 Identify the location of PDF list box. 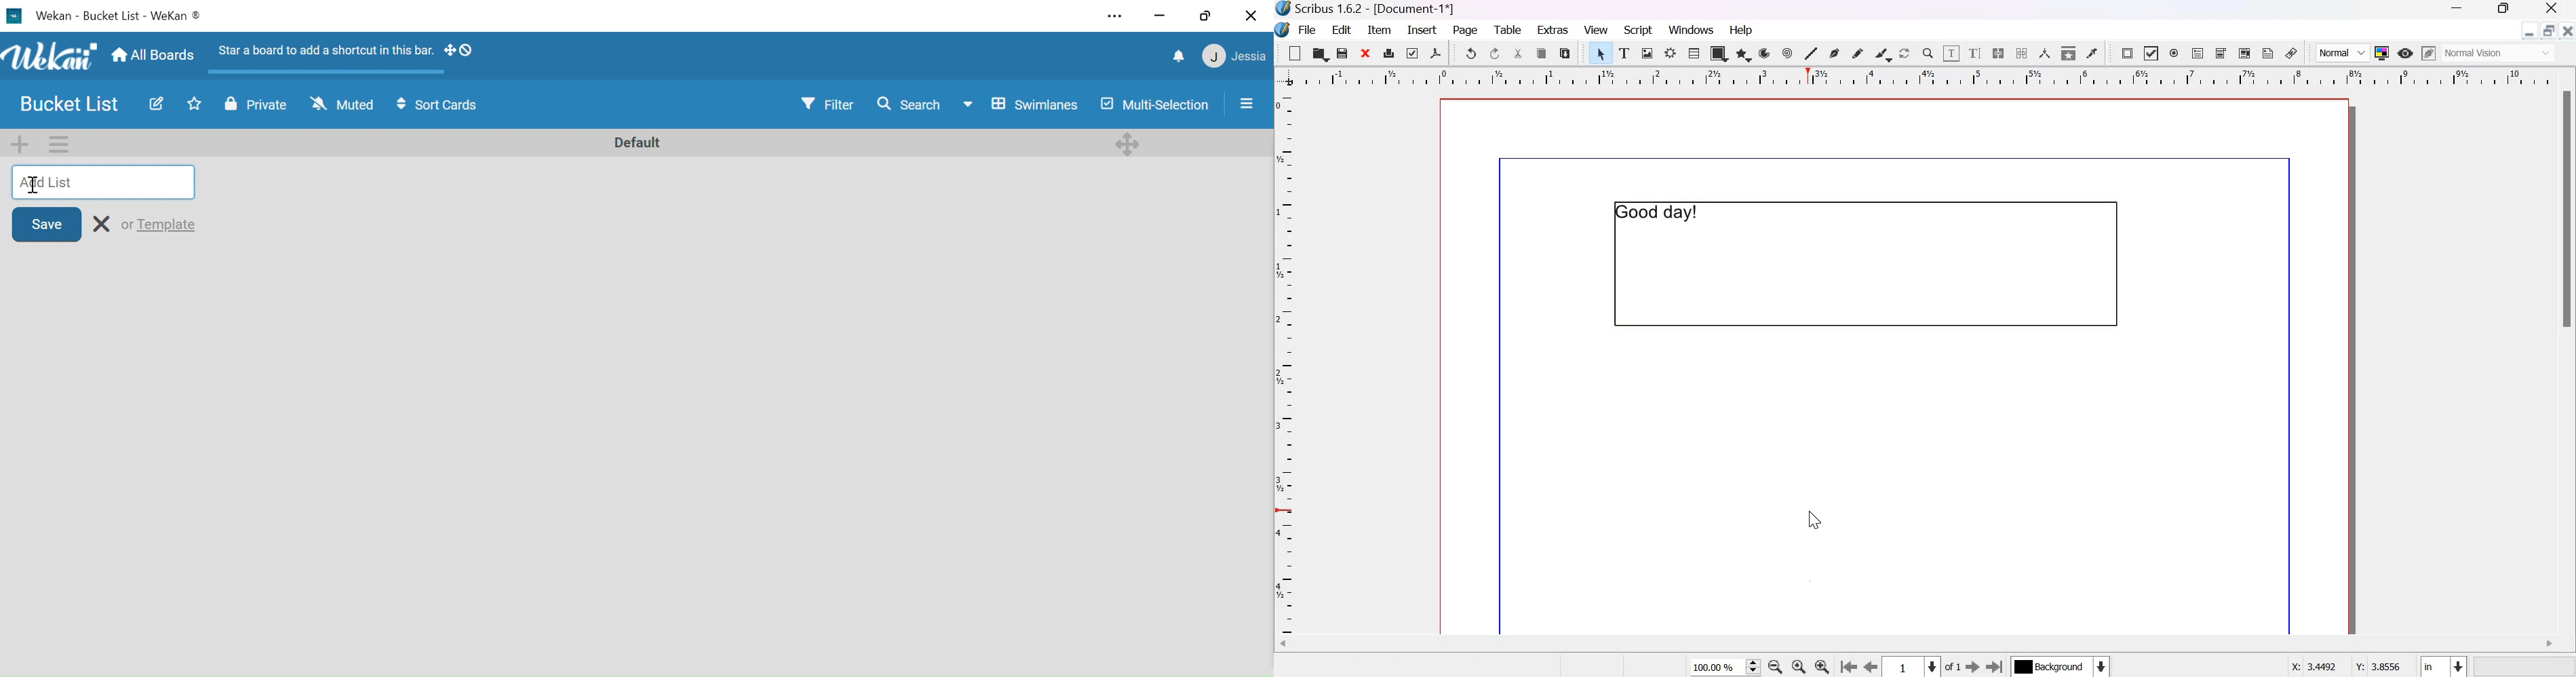
(2246, 53).